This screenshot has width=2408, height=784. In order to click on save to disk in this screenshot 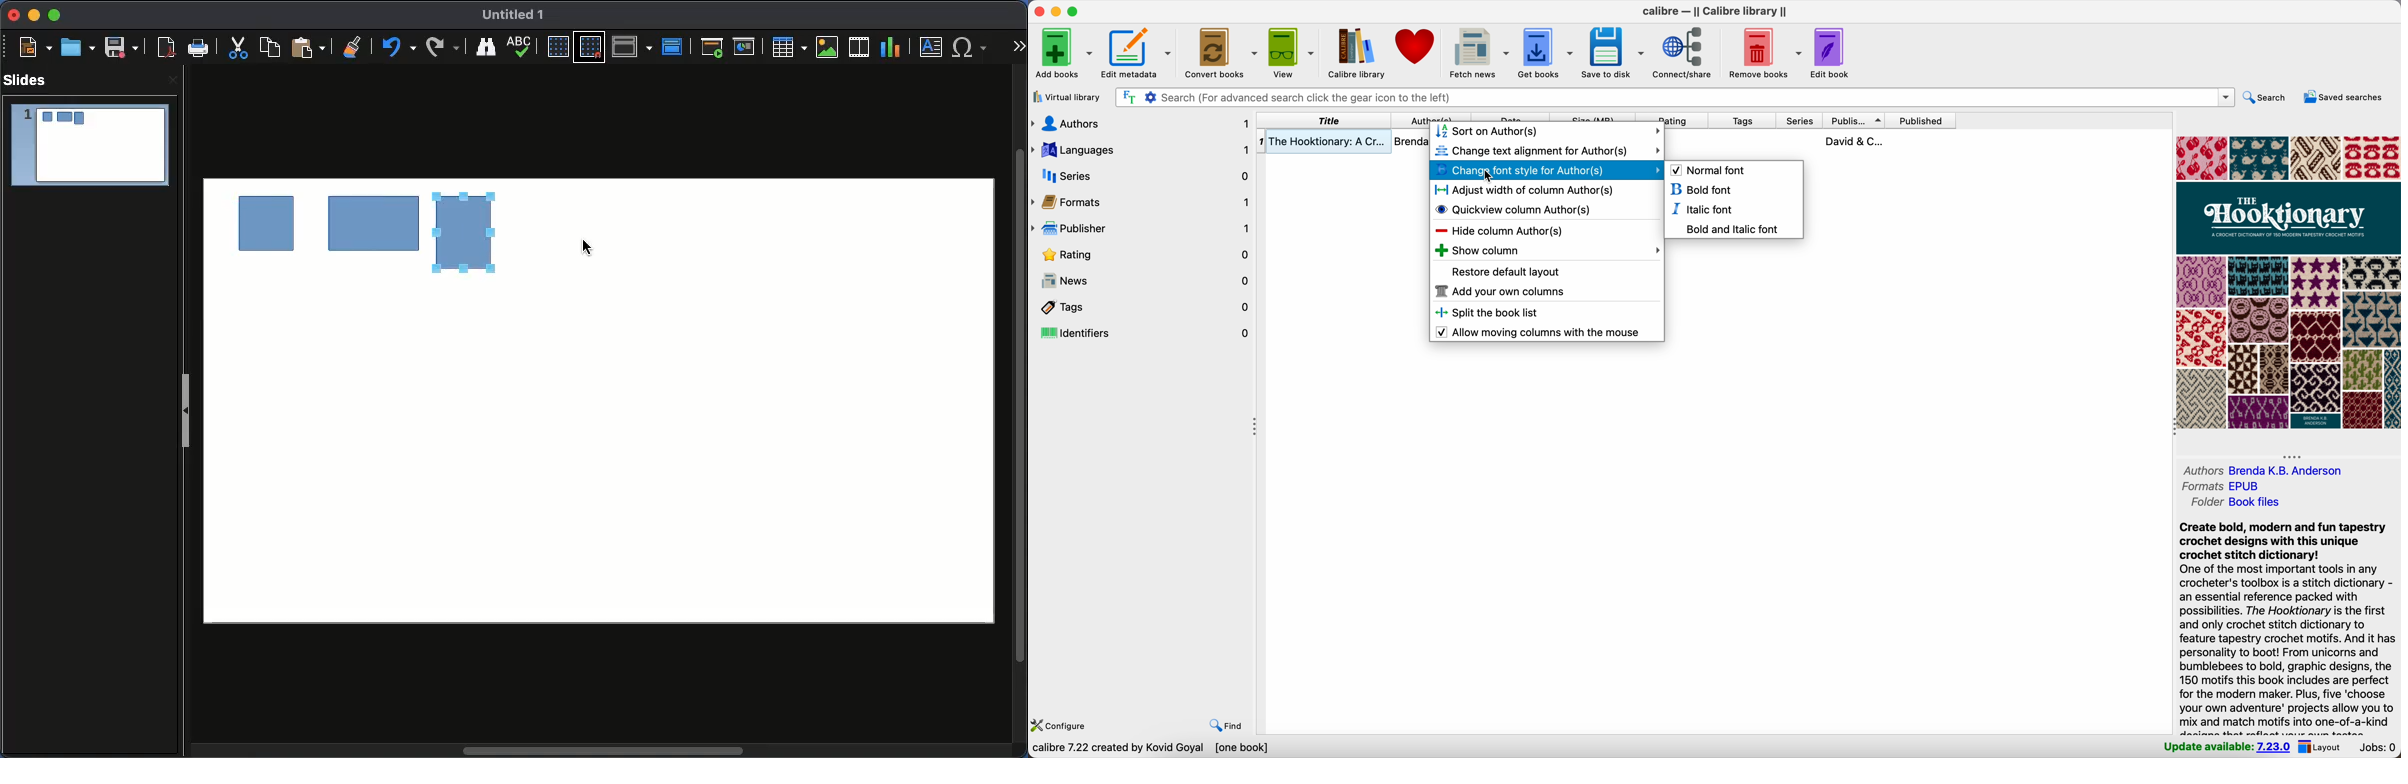, I will do `click(1615, 51)`.